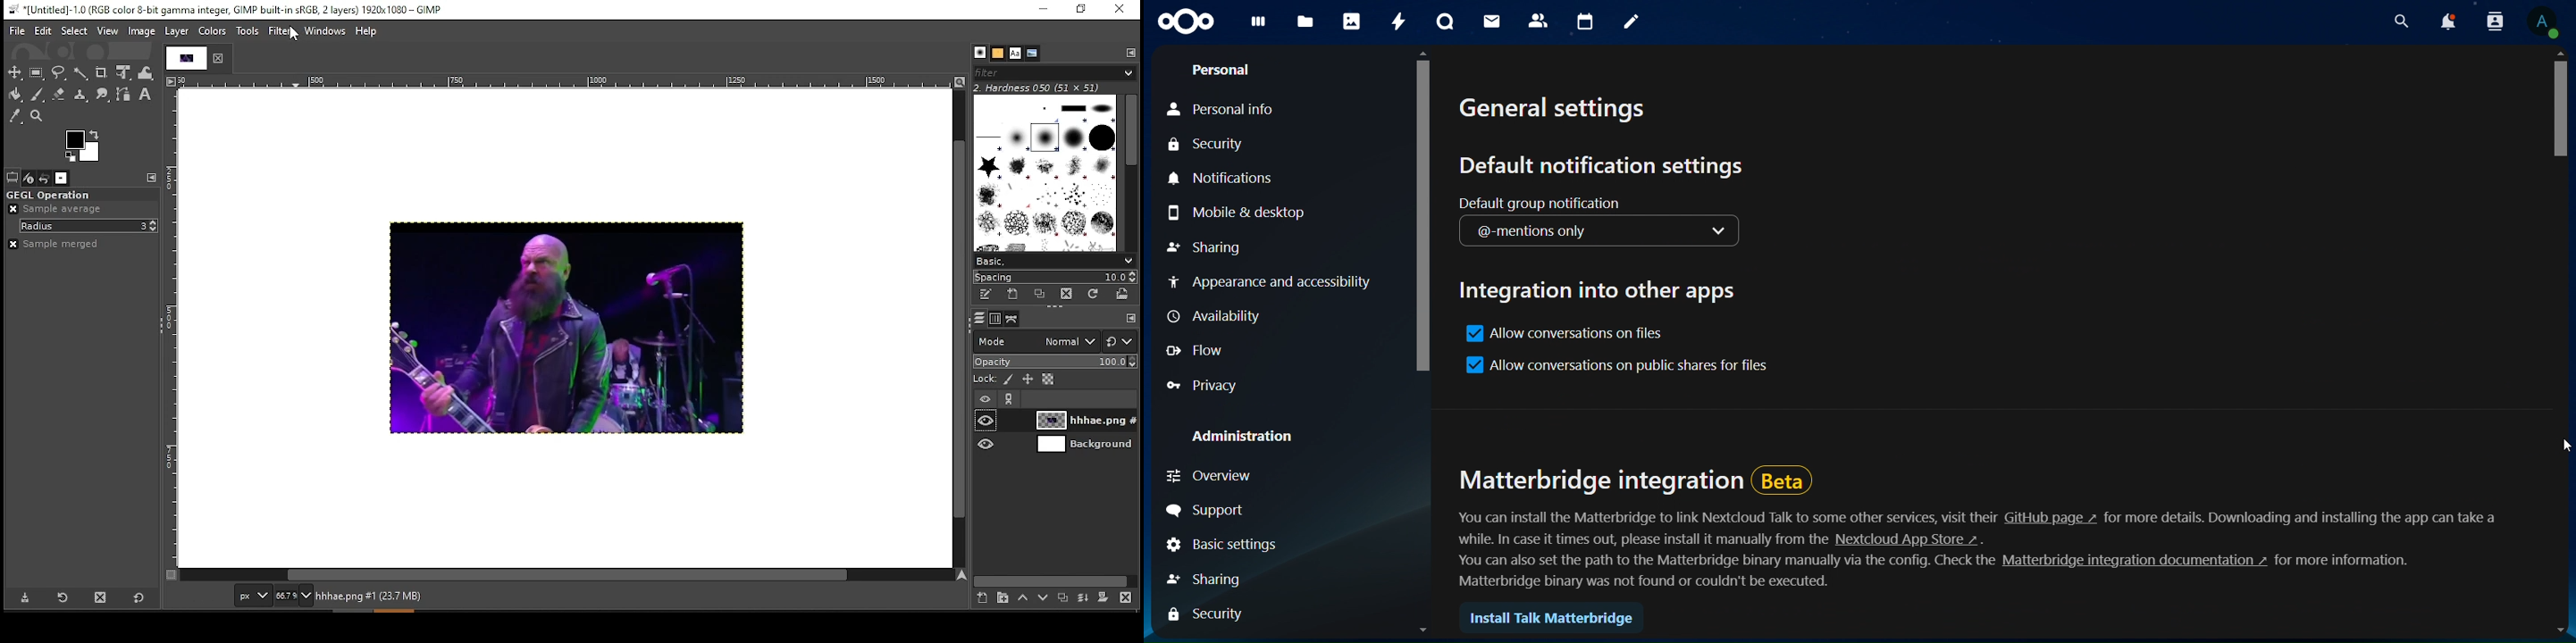  Describe the element at coordinates (1016, 296) in the screenshot. I see `create a new brush` at that location.